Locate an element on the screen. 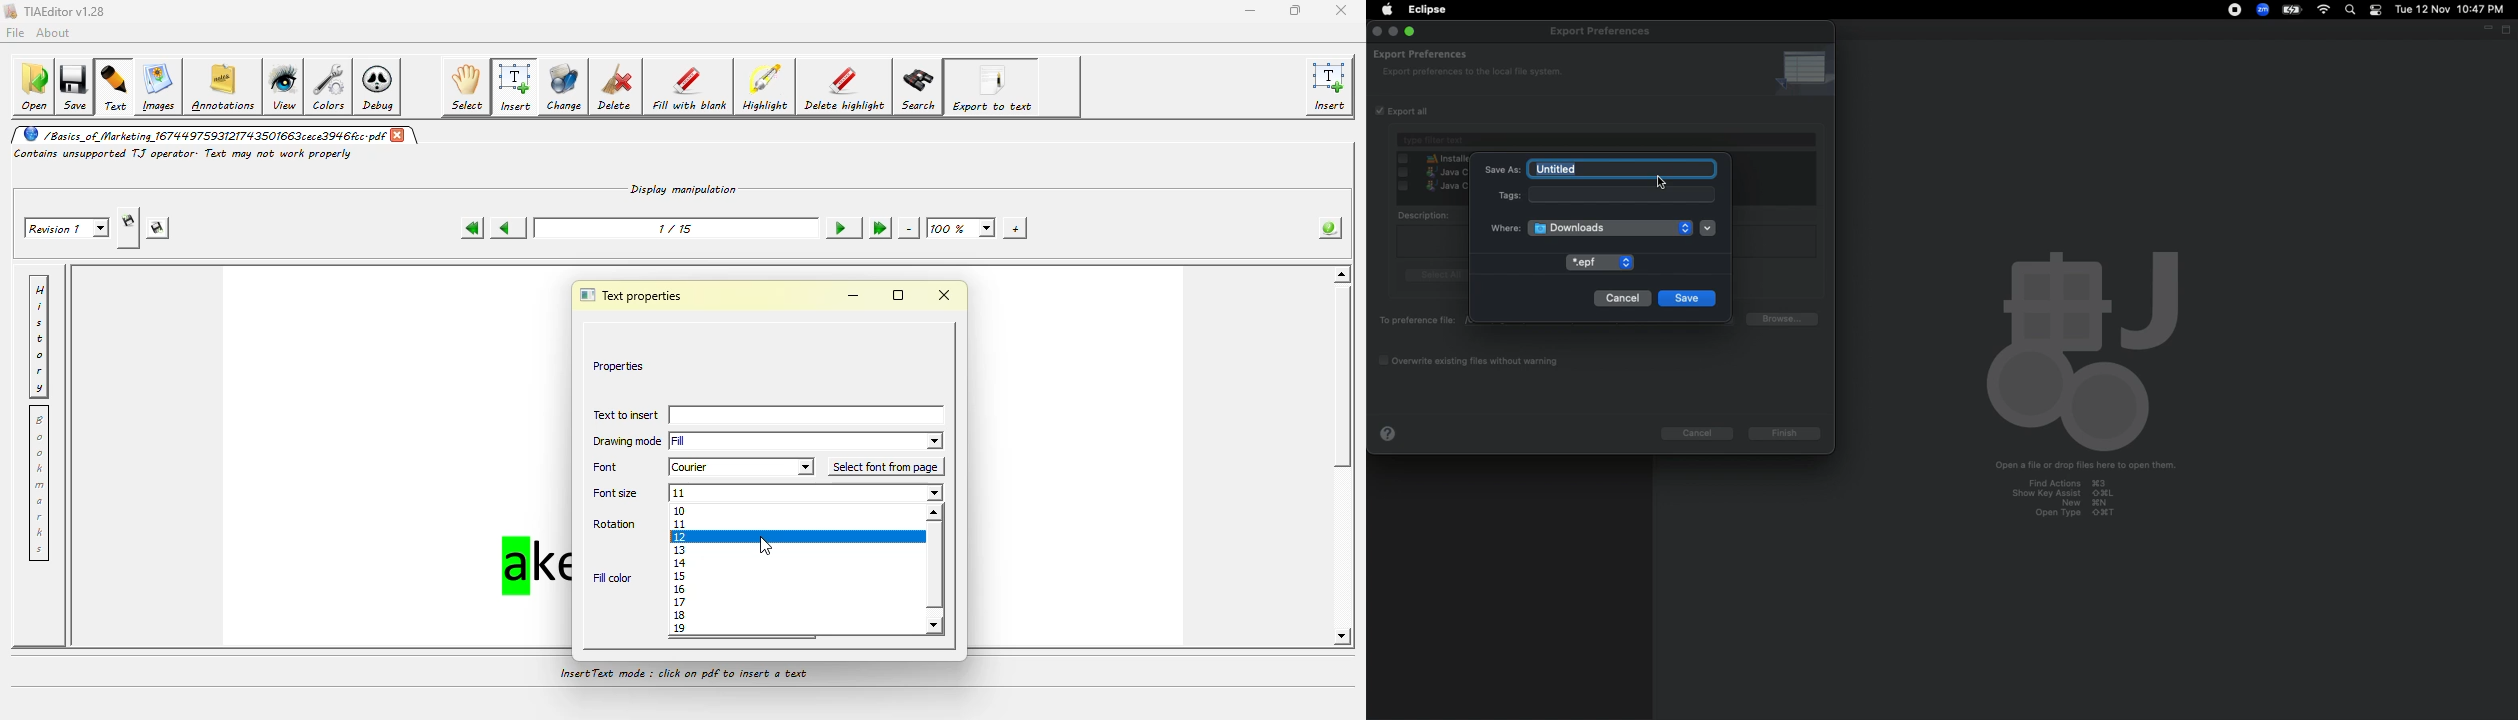 The width and height of the screenshot is (2520, 728). Minimize is located at coordinates (2485, 28).